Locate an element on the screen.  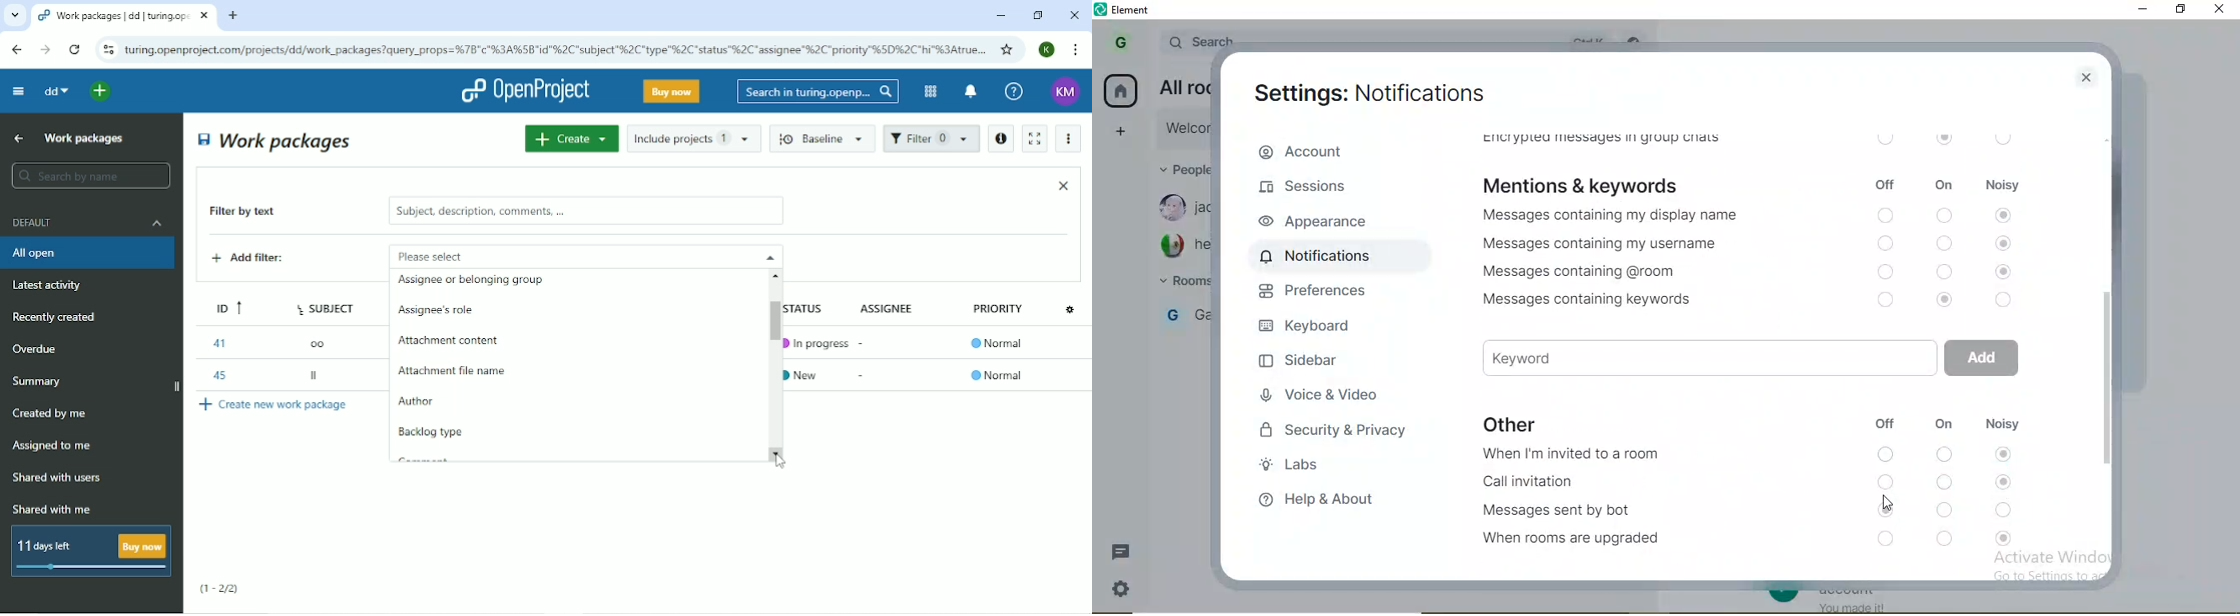
profile image is located at coordinates (1171, 246).